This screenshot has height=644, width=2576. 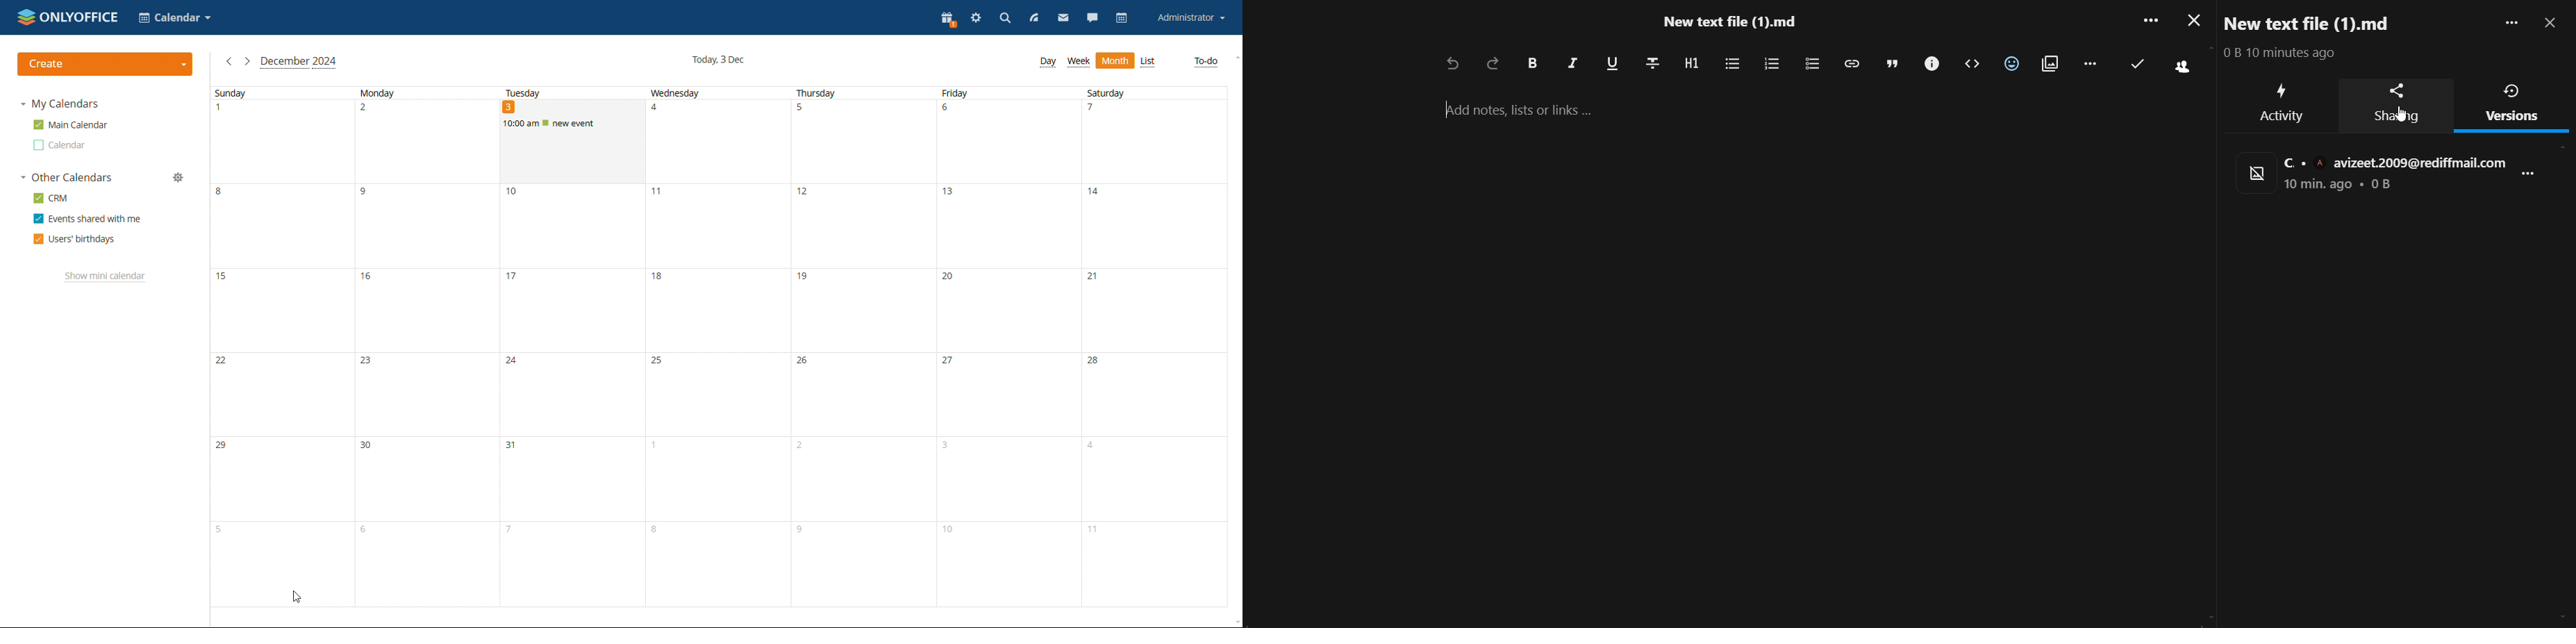 What do you see at coordinates (2511, 118) in the screenshot?
I see `version` at bounding box center [2511, 118].